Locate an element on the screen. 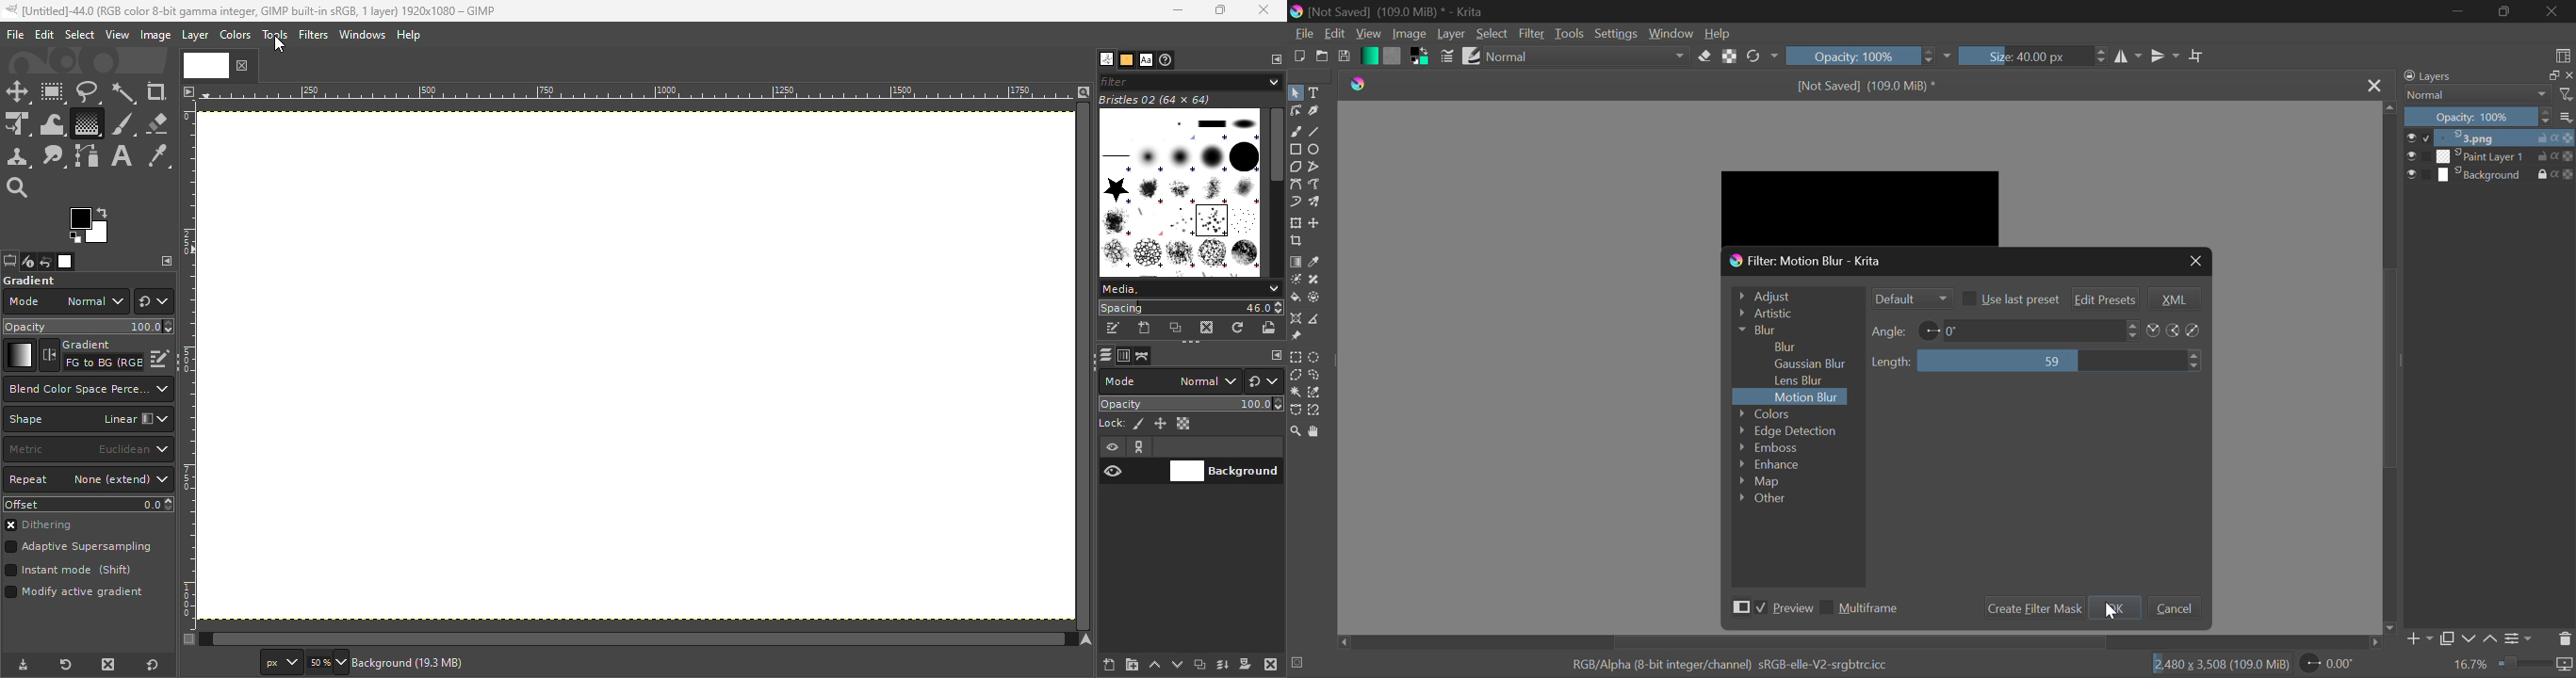 This screenshot has width=2576, height=700. [Not Saved] (109.0 MiB) *  is located at coordinates (1871, 84).